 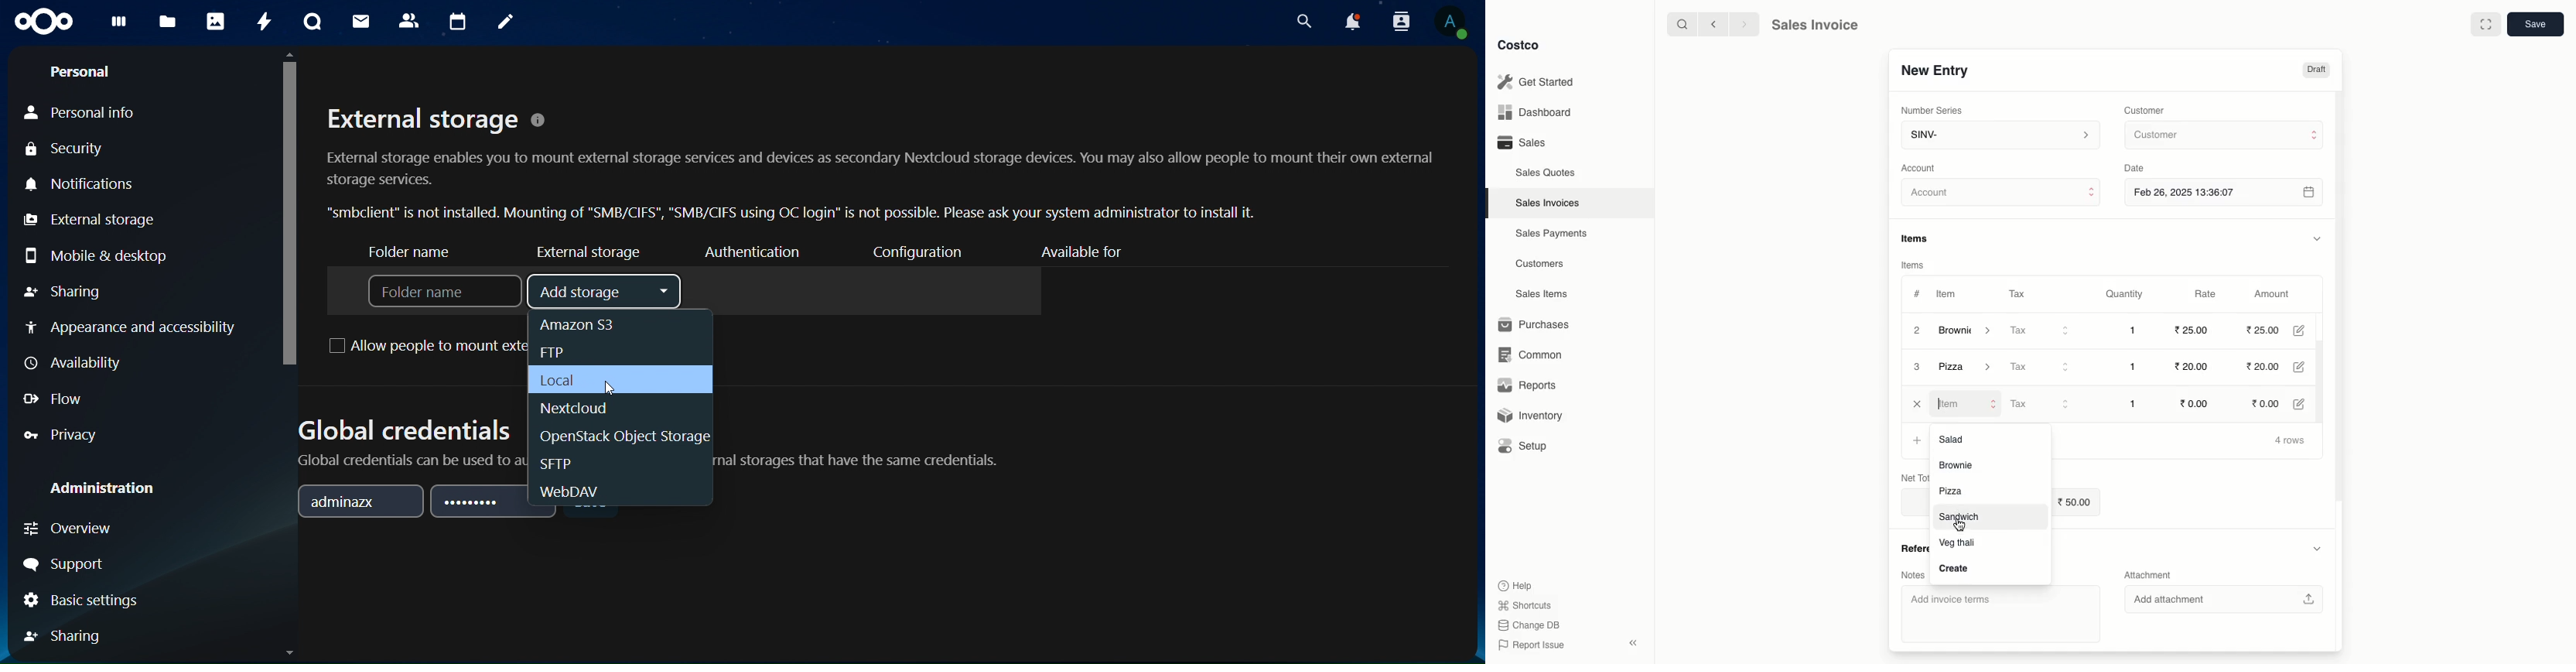 What do you see at coordinates (1959, 438) in the screenshot?
I see `Salad` at bounding box center [1959, 438].